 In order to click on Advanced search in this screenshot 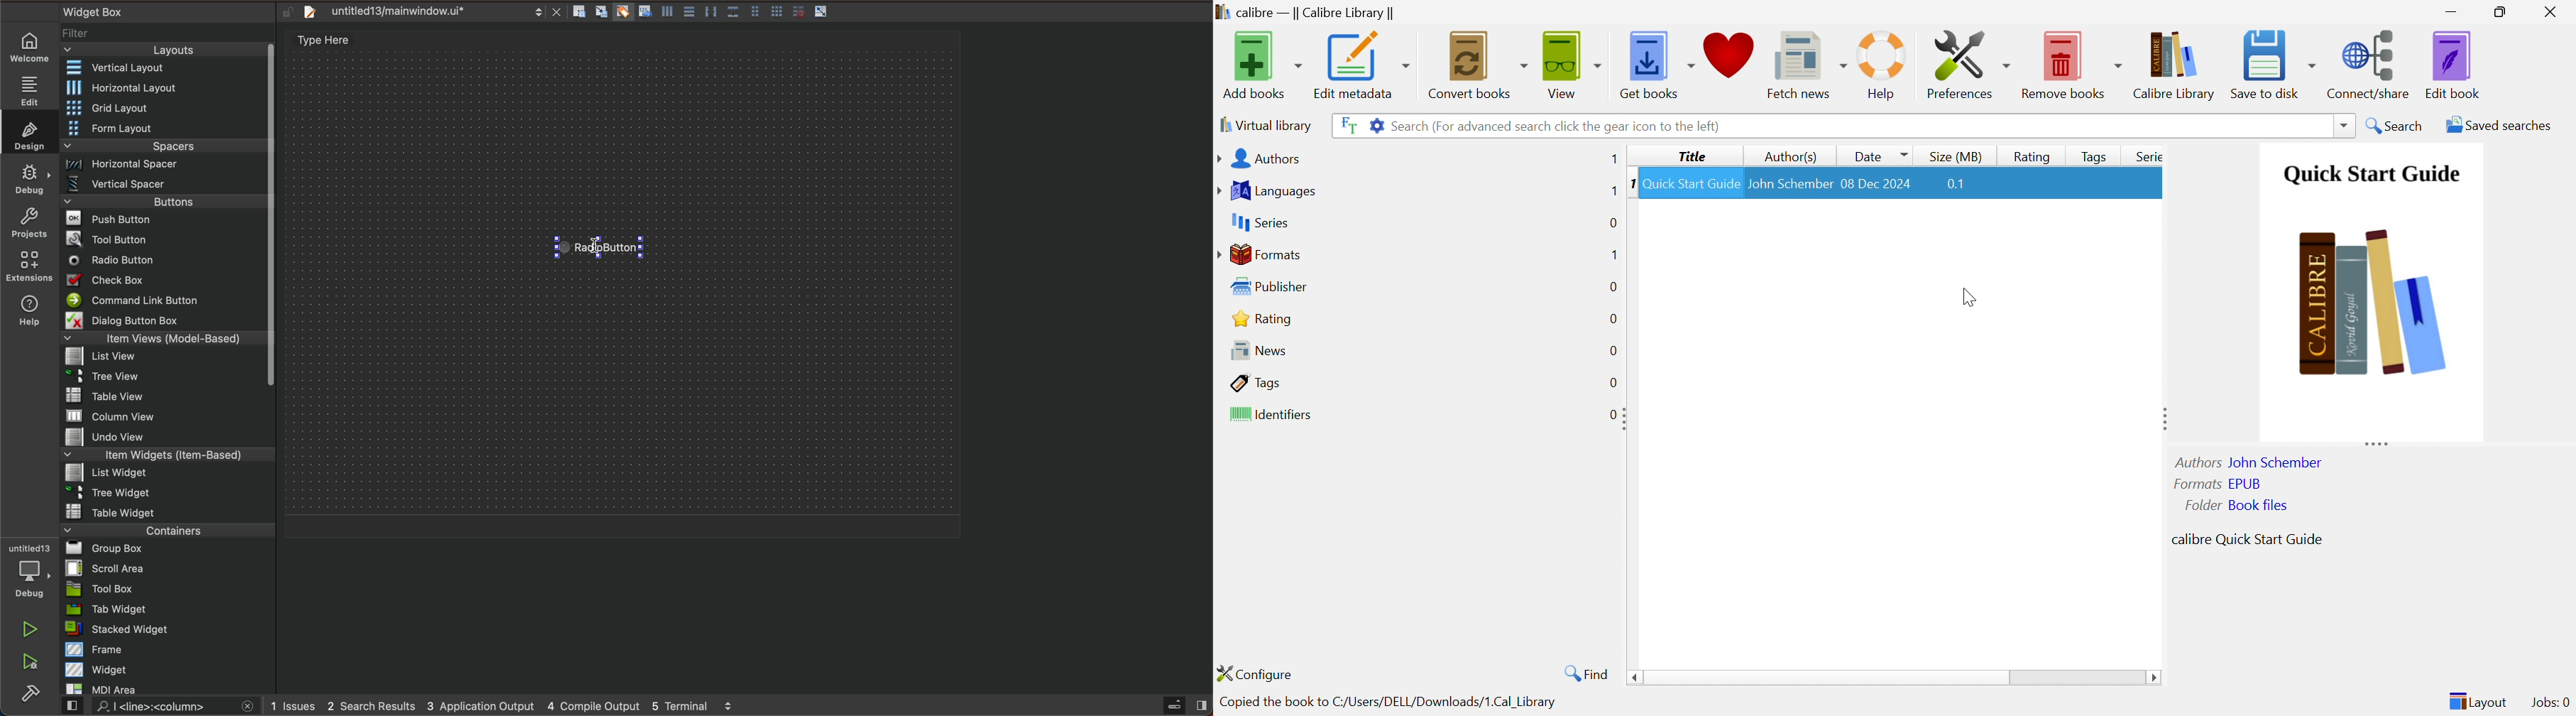, I will do `click(1373, 125)`.